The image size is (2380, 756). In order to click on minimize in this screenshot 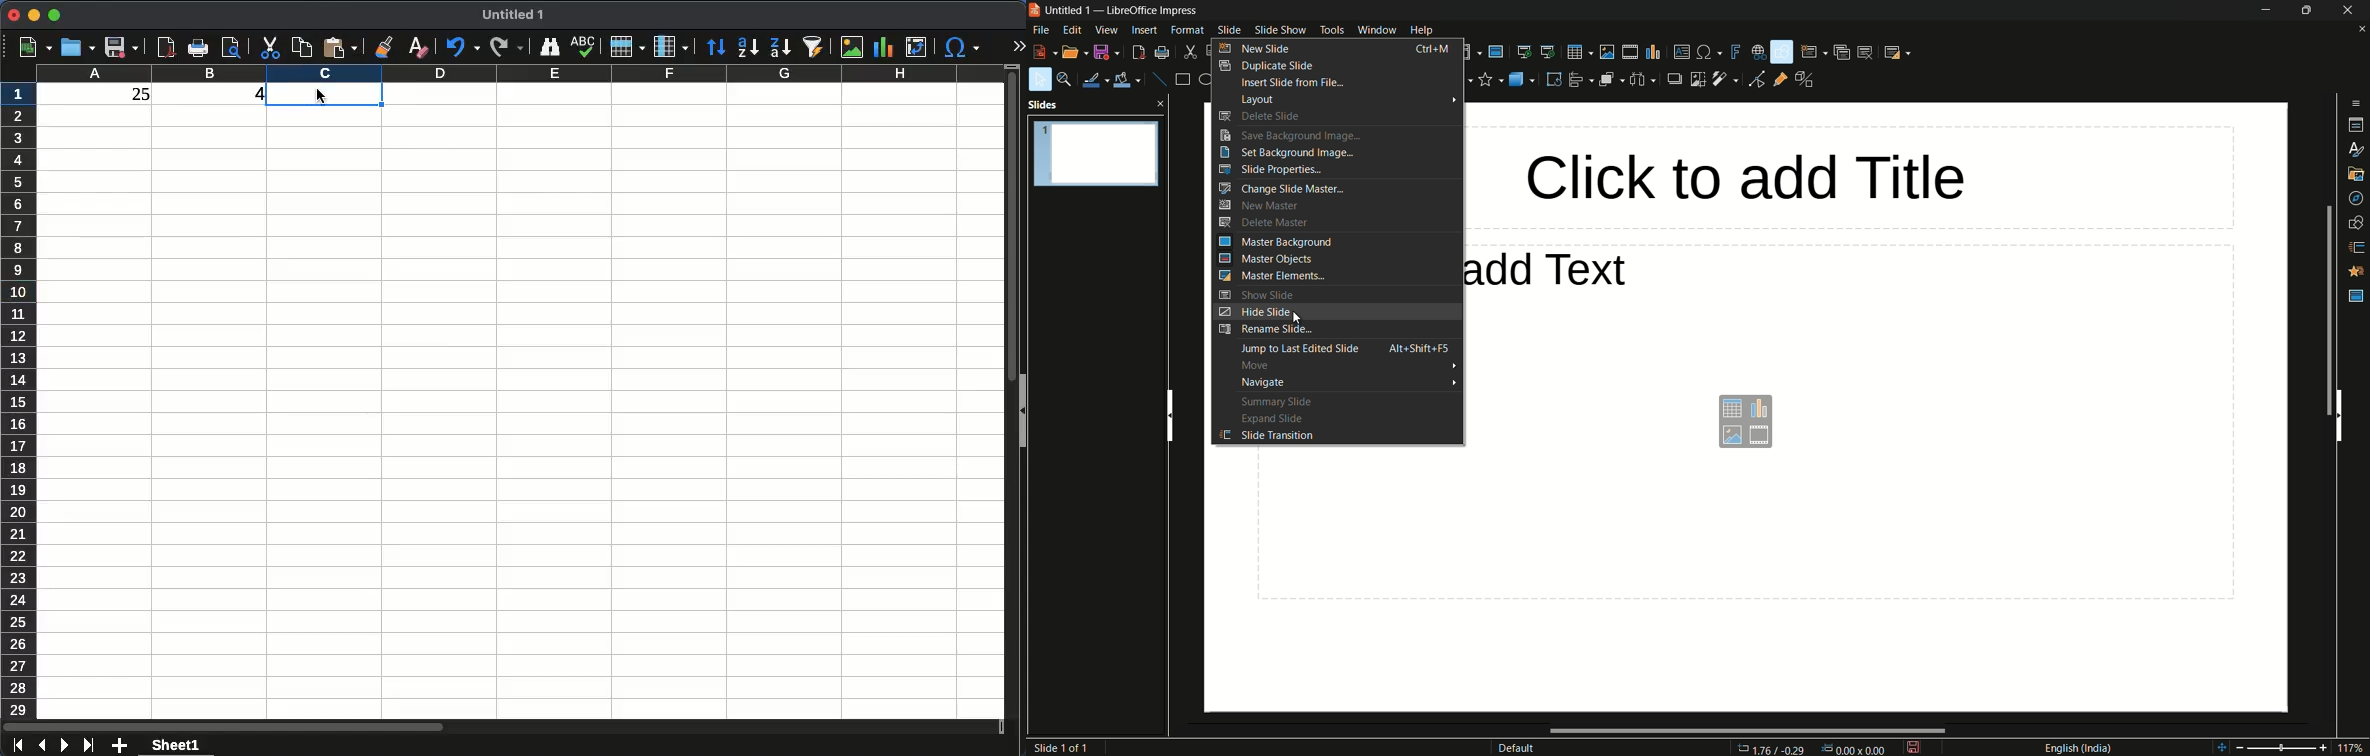, I will do `click(34, 16)`.